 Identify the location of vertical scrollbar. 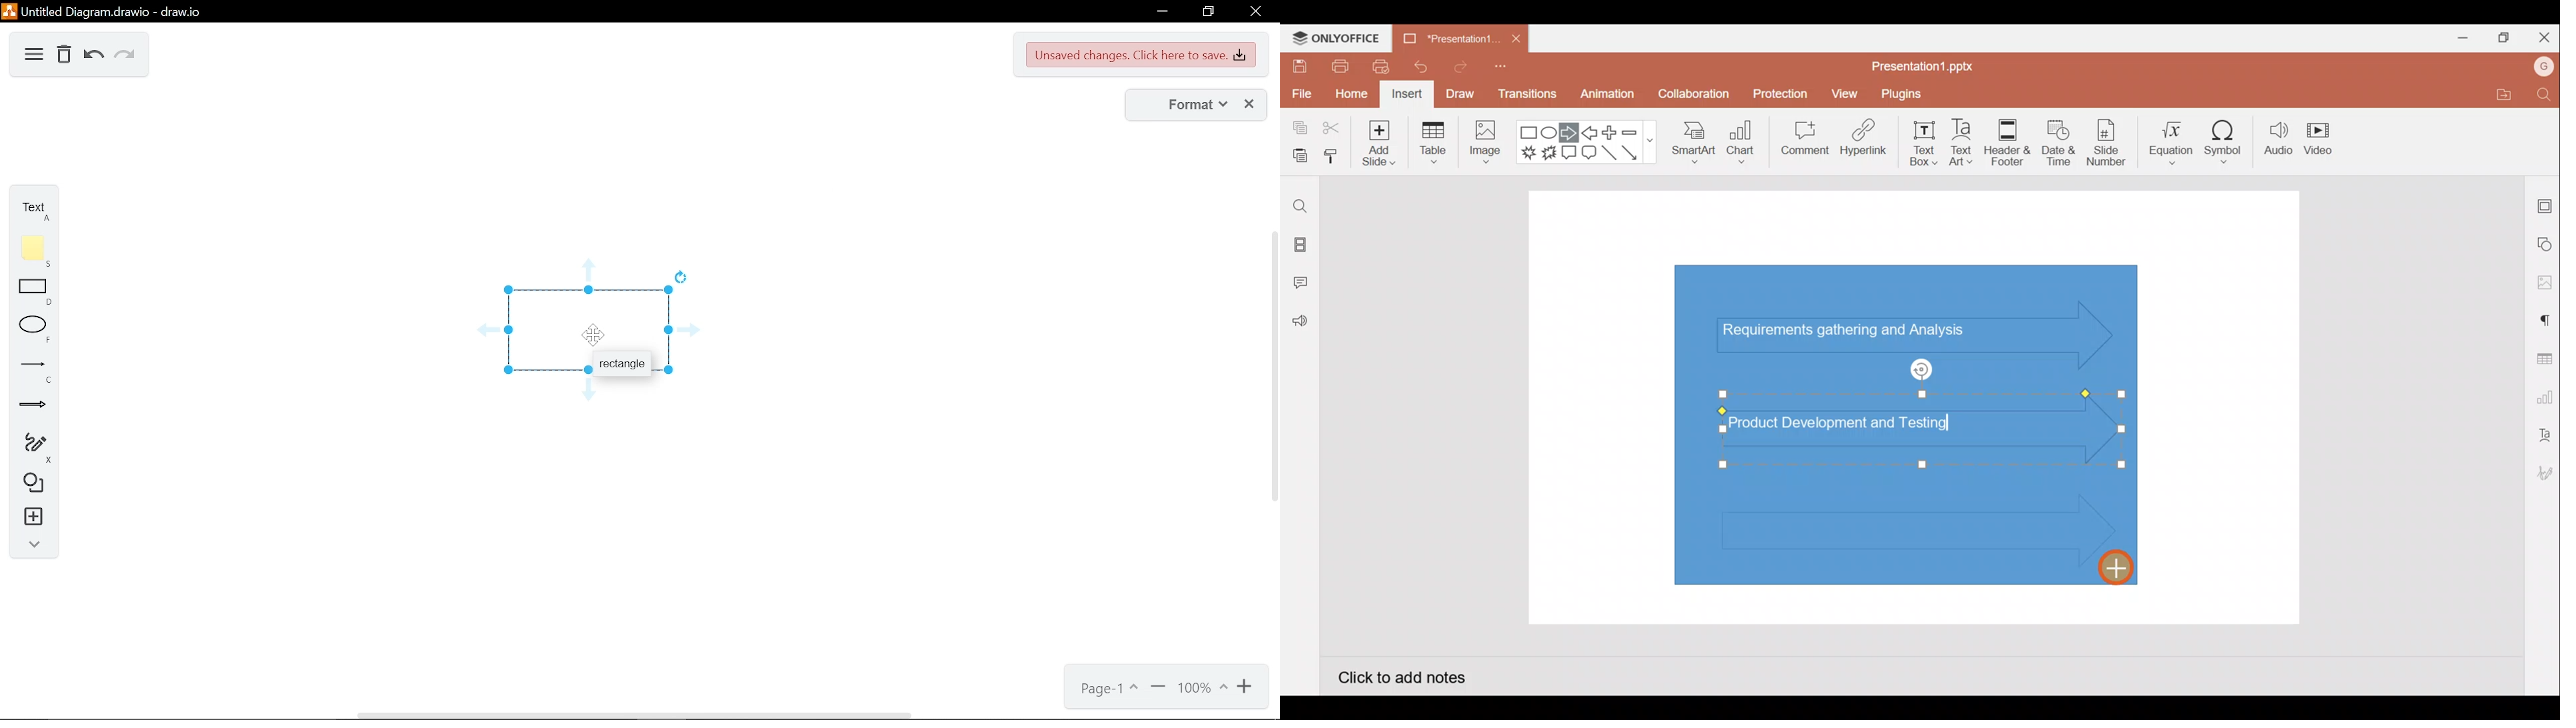
(1272, 371).